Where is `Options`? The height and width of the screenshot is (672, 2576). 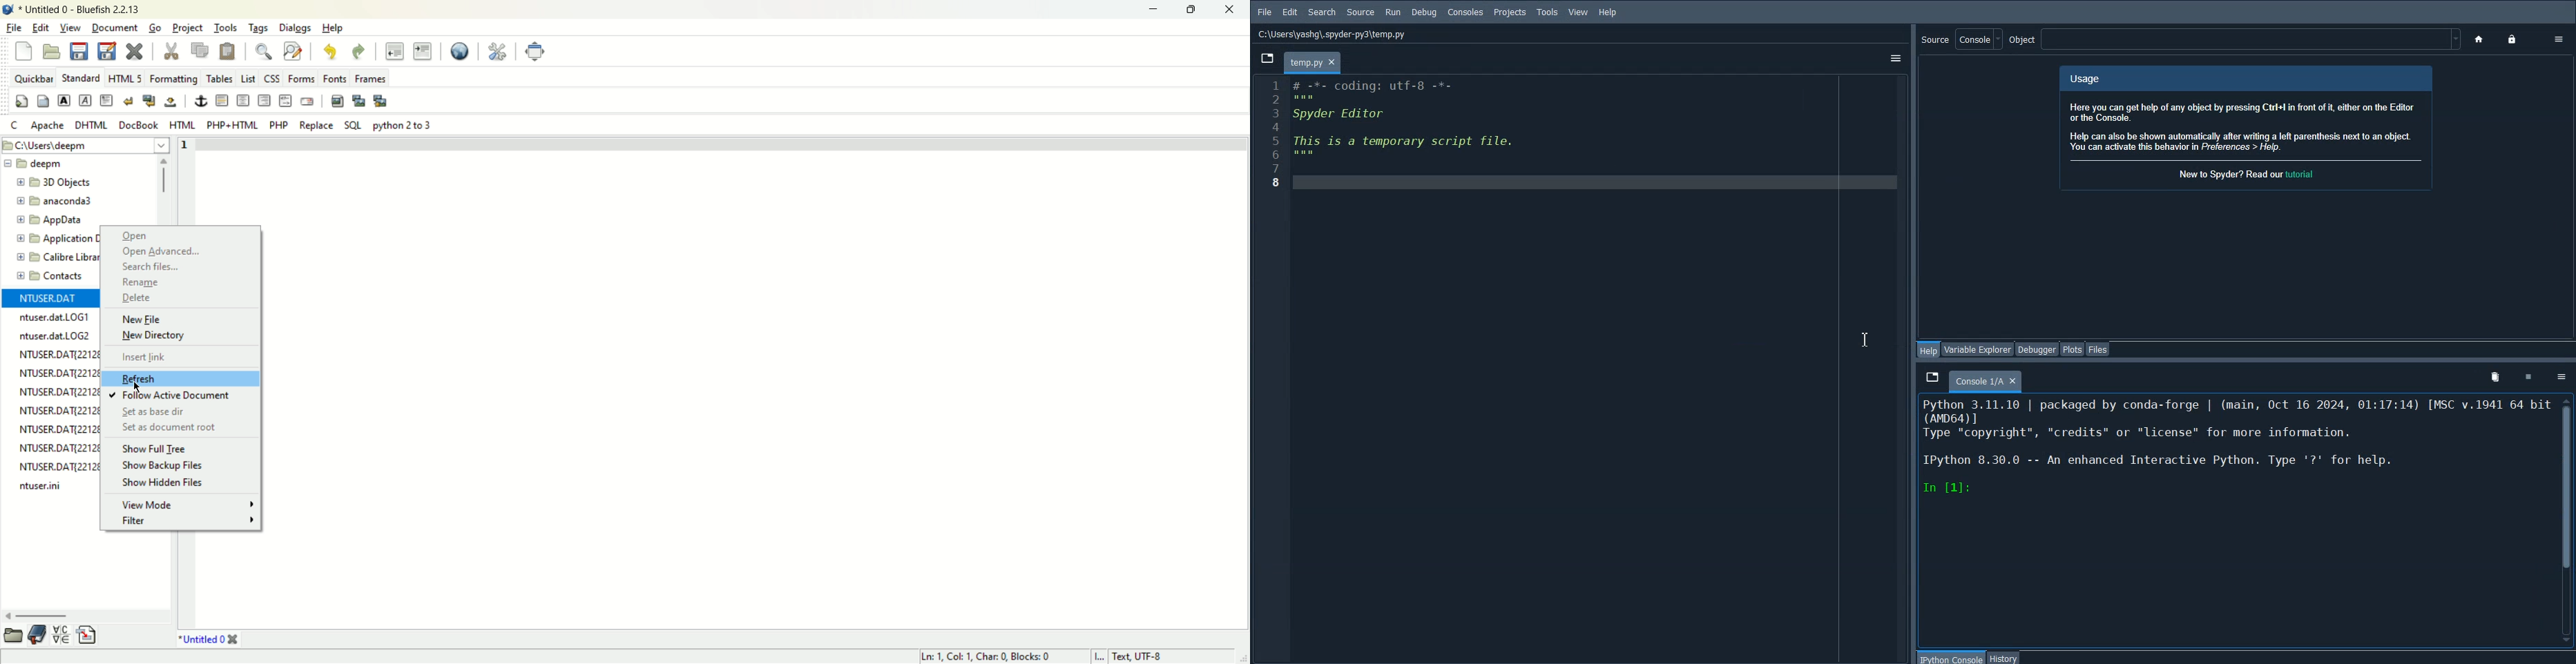
Options is located at coordinates (1895, 58).